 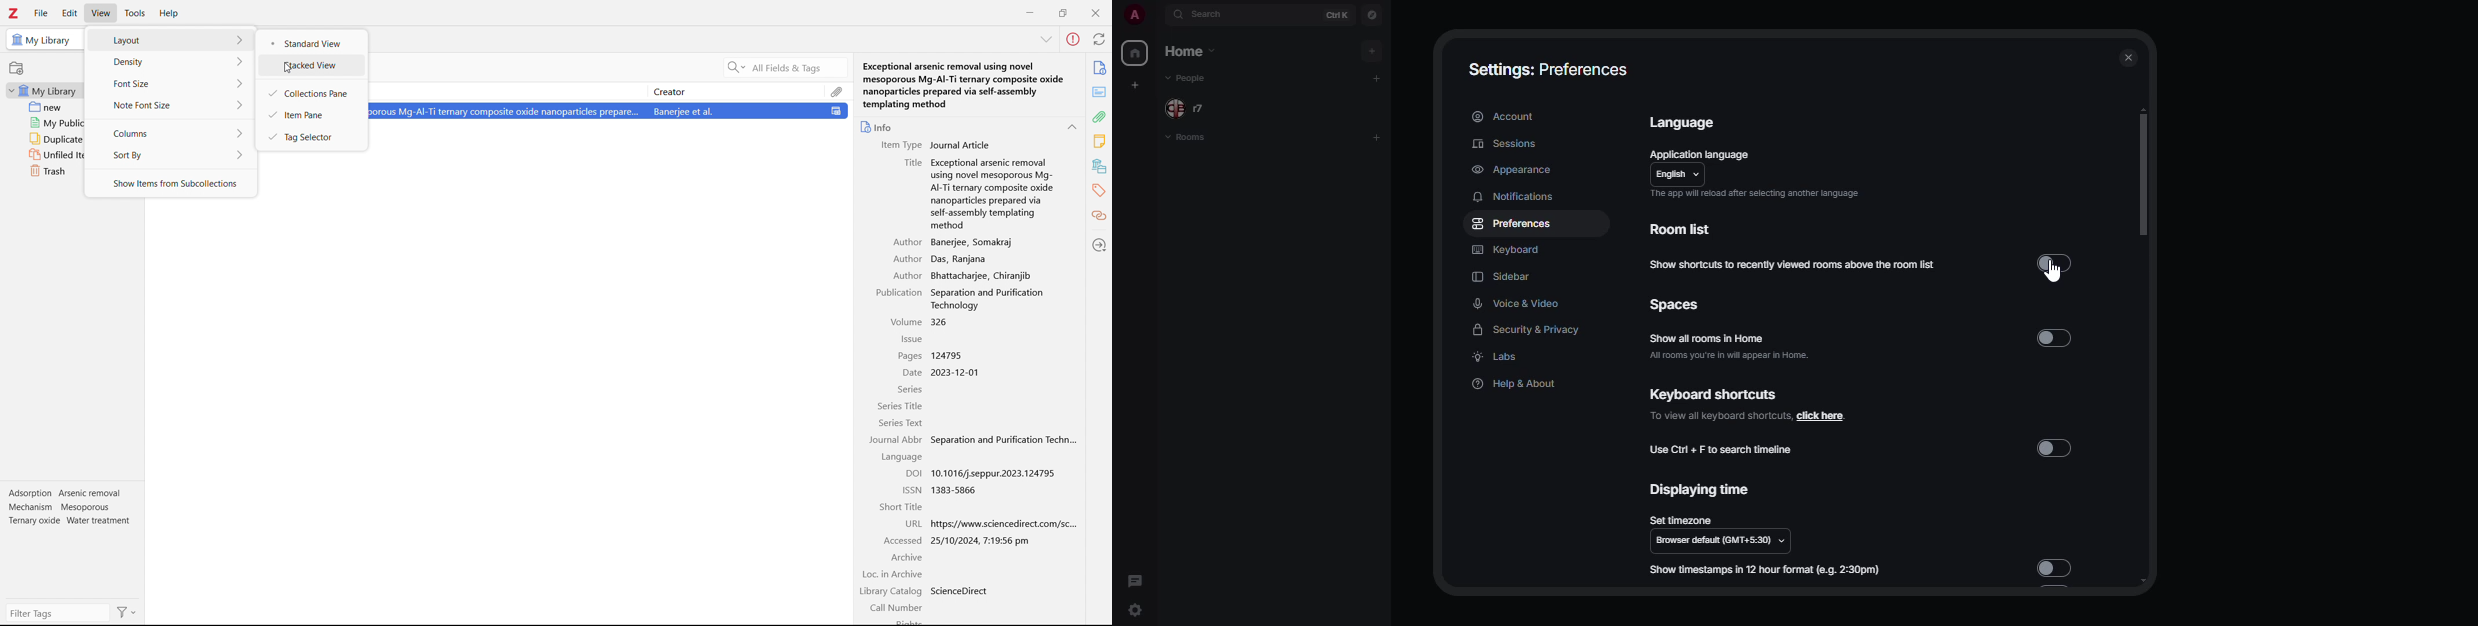 What do you see at coordinates (1135, 51) in the screenshot?
I see `home` at bounding box center [1135, 51].